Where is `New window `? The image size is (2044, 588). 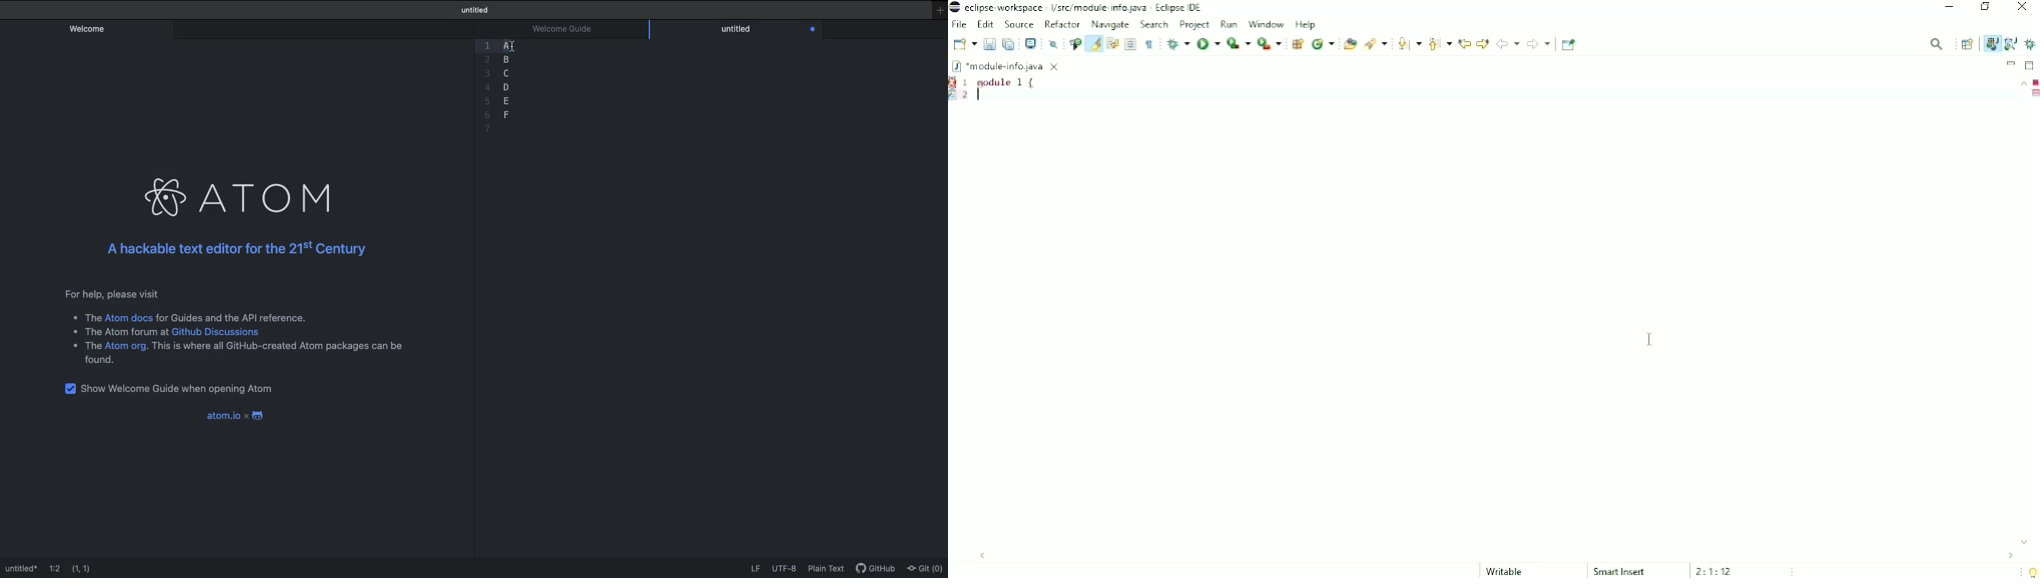
New window  is located at coordinates (940, 11).